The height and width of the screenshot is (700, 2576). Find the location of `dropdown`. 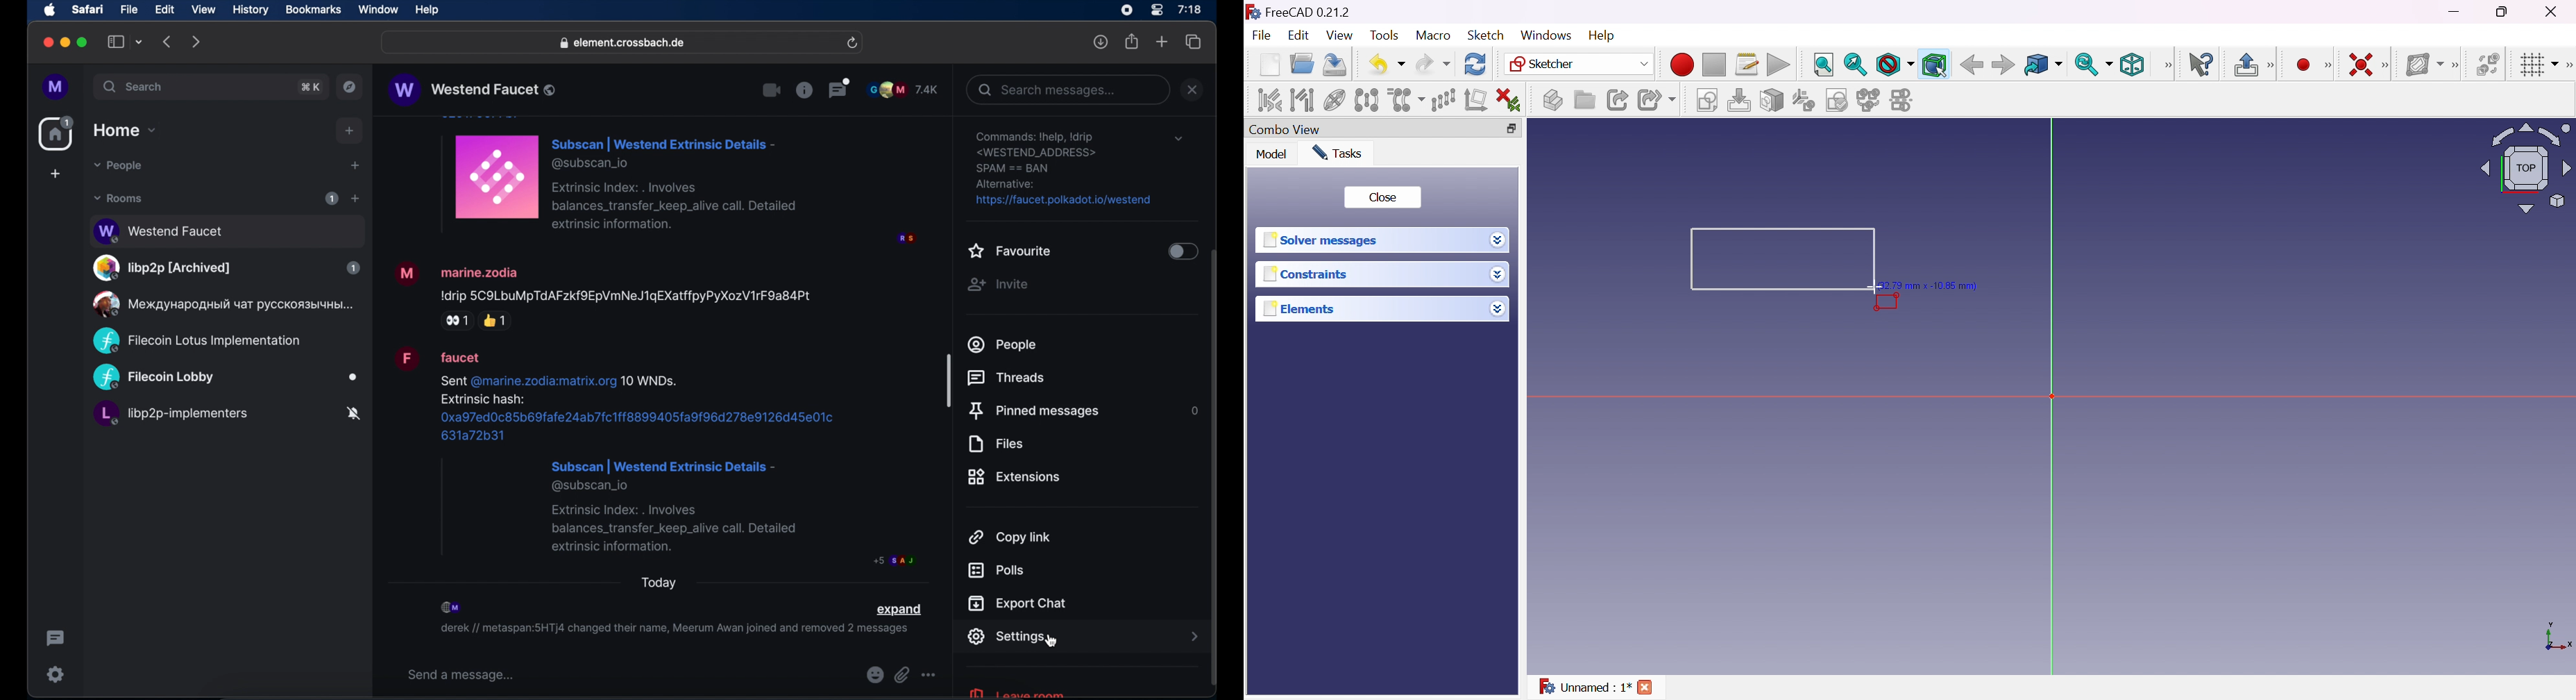

dropdown is located at coordinates (1178, 139).